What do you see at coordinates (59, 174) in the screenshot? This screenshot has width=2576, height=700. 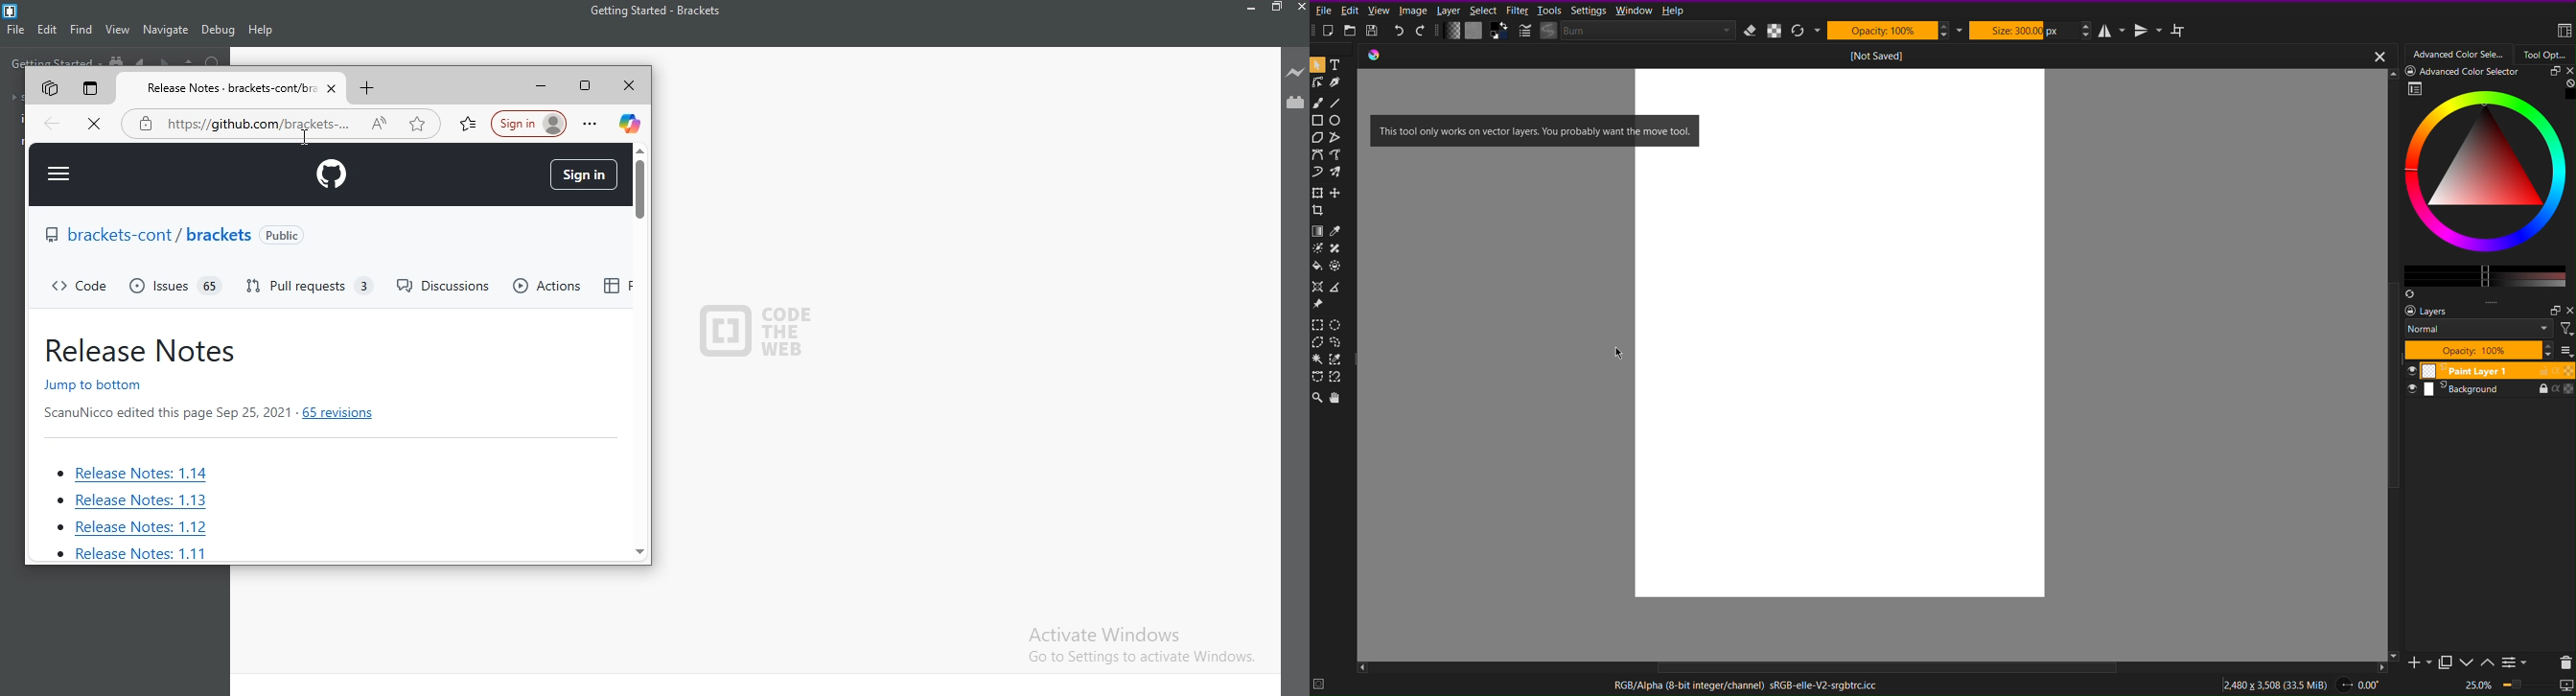 I see `menu` at bounding box center [59, 174].